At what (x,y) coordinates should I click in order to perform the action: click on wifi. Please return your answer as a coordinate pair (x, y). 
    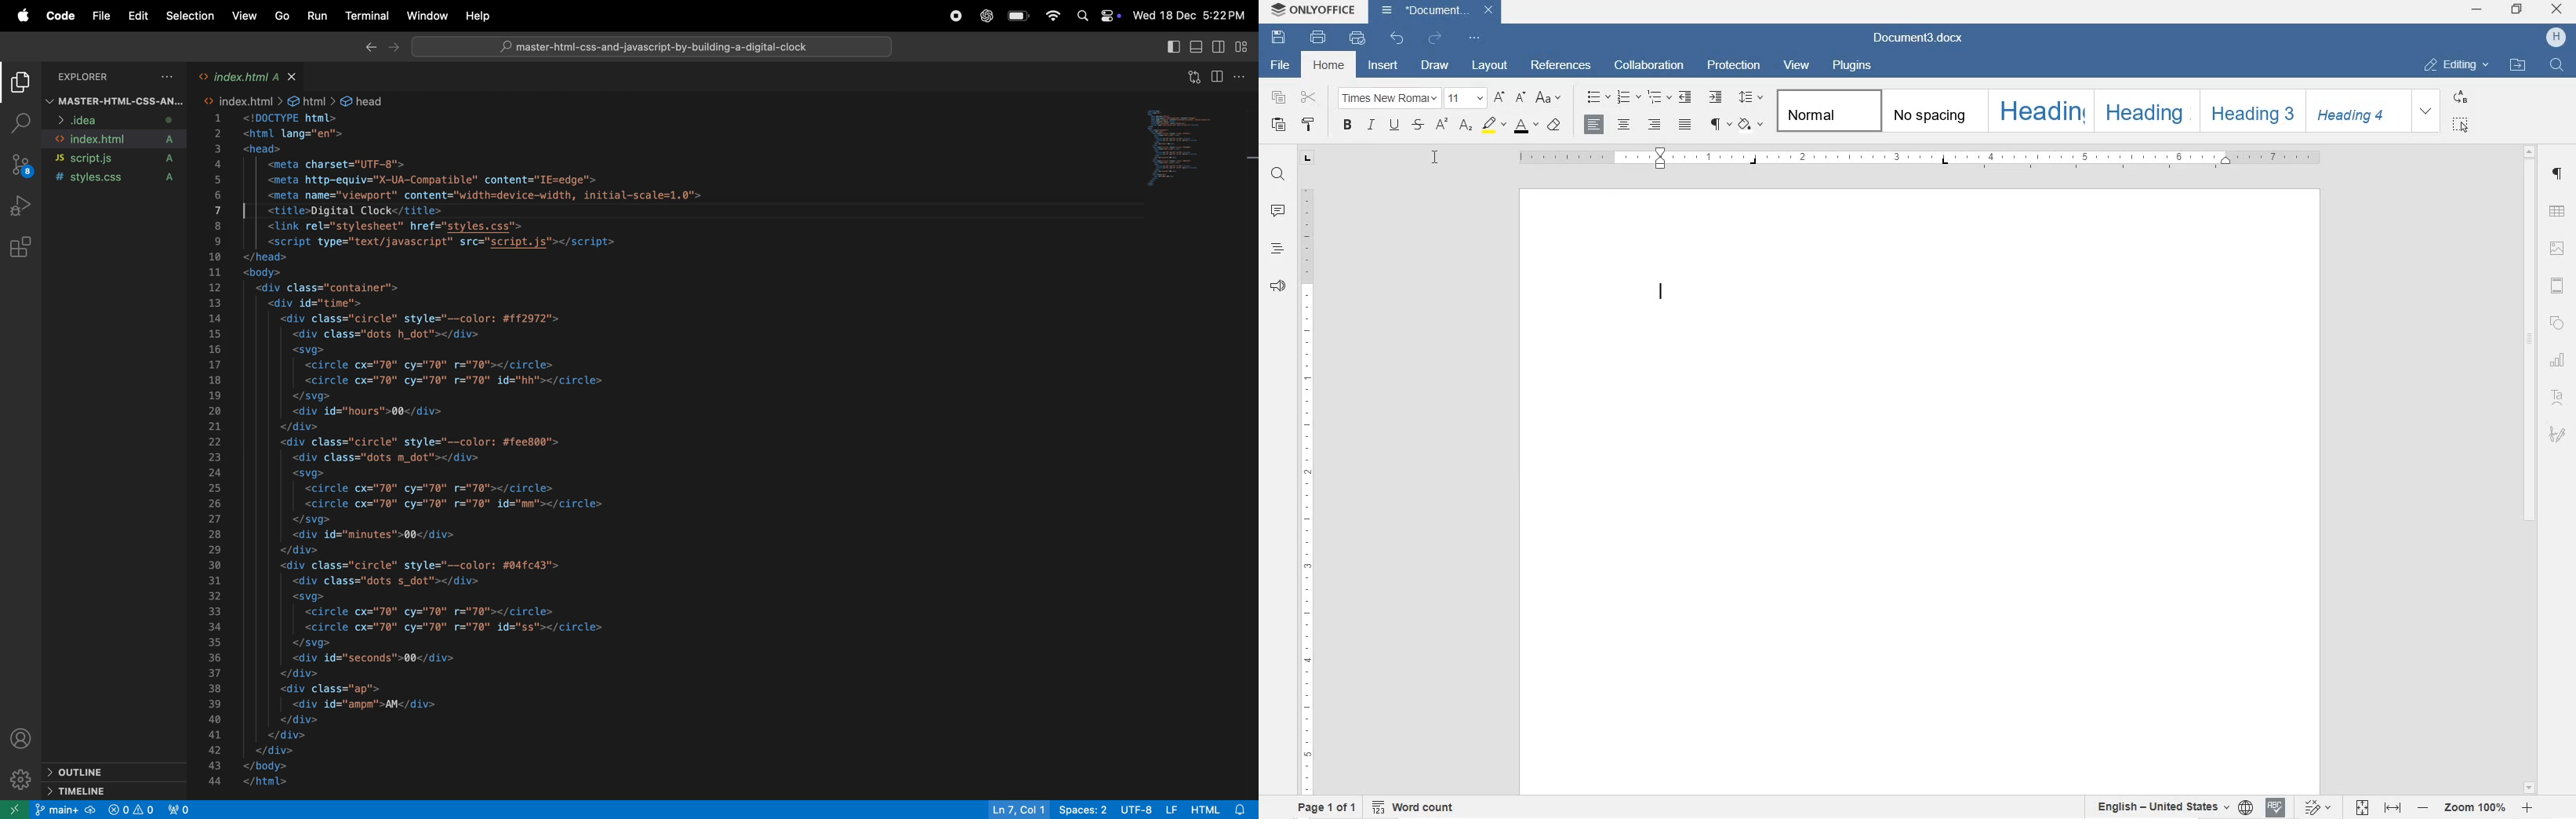
    Looking at the image, I should click on (1051, 18).